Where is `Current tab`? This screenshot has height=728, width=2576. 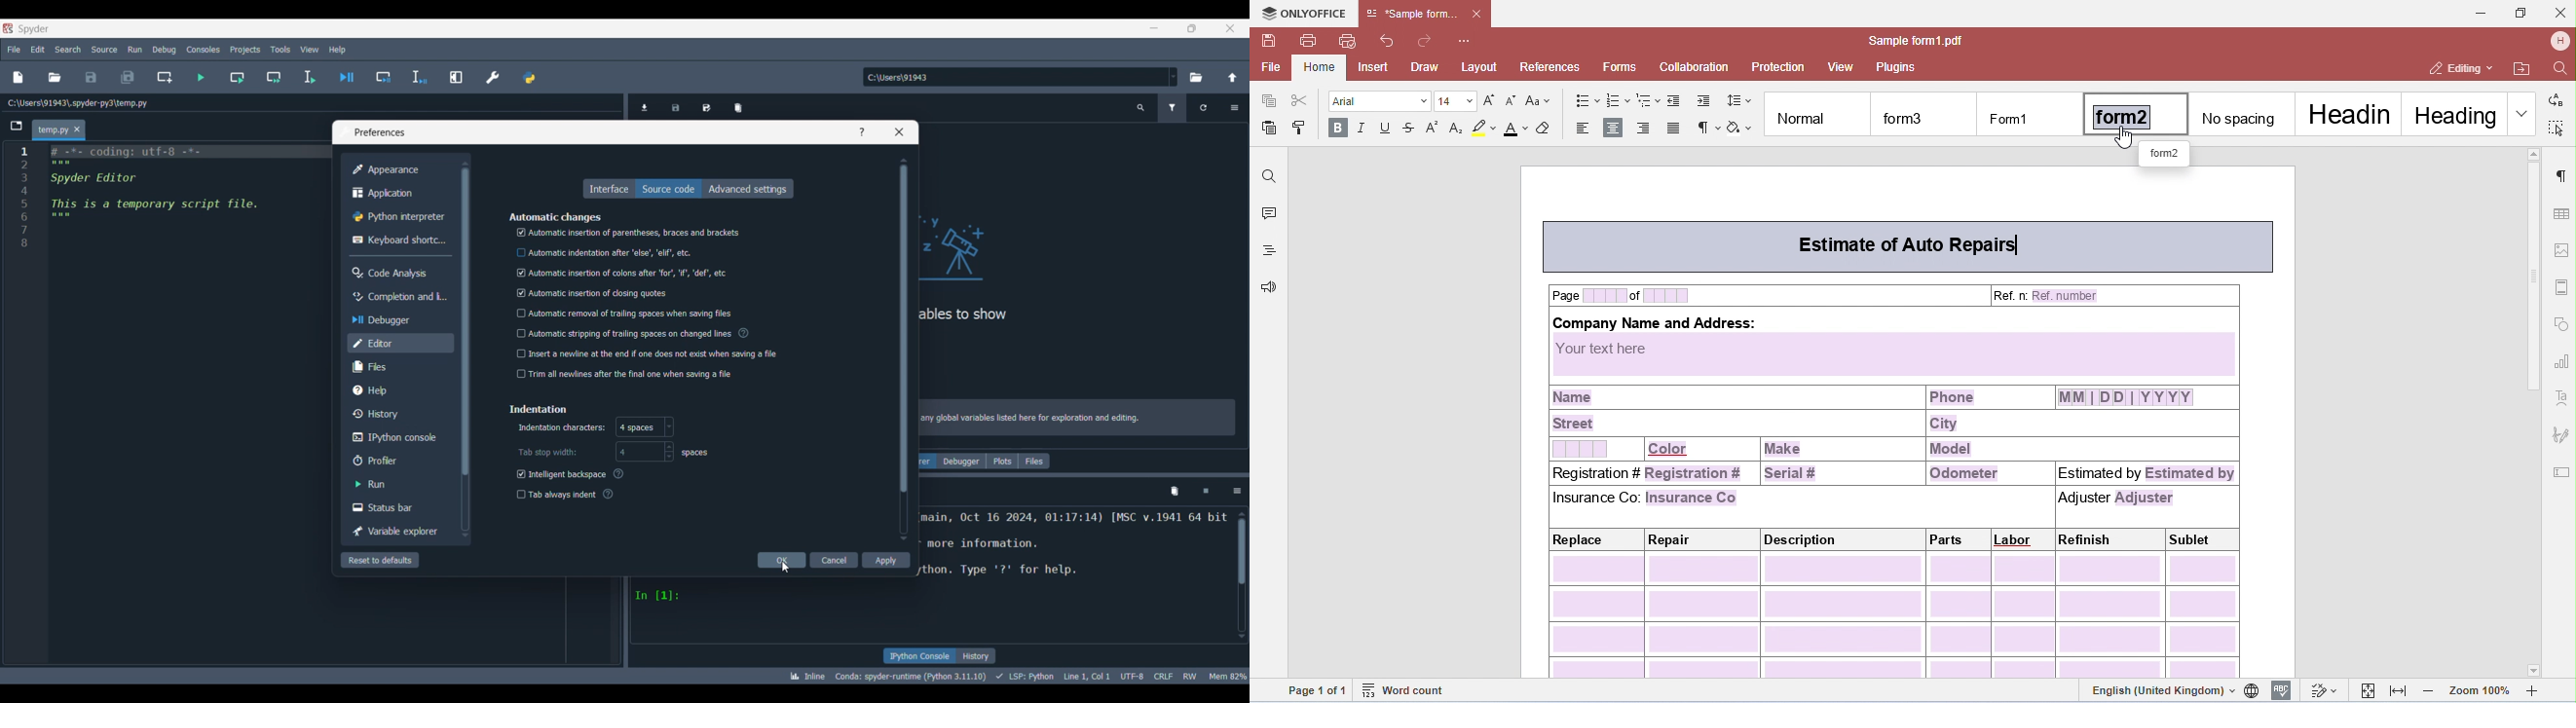 Current tab is located at coordinates (52, 131).